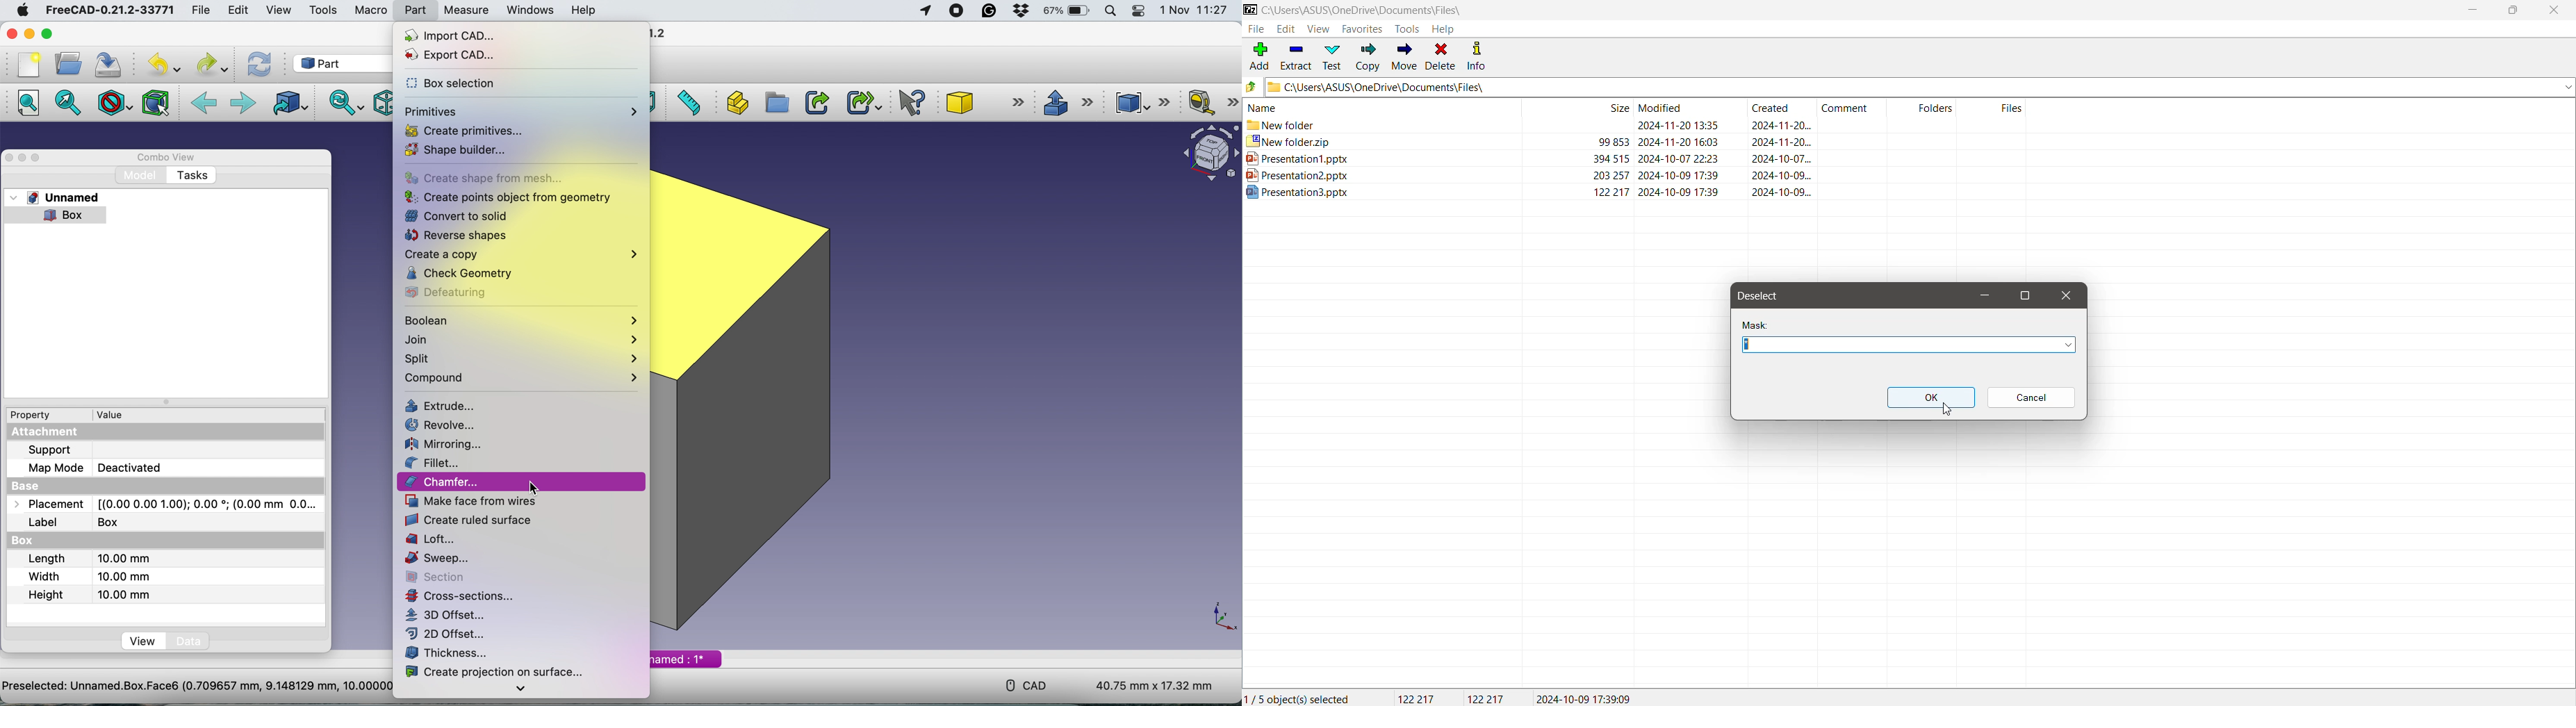 The image size is (2576, 728). What do you see at coordinates (531, 10) in the screenshot?
I see `windows` at bounding box center [531, 10].